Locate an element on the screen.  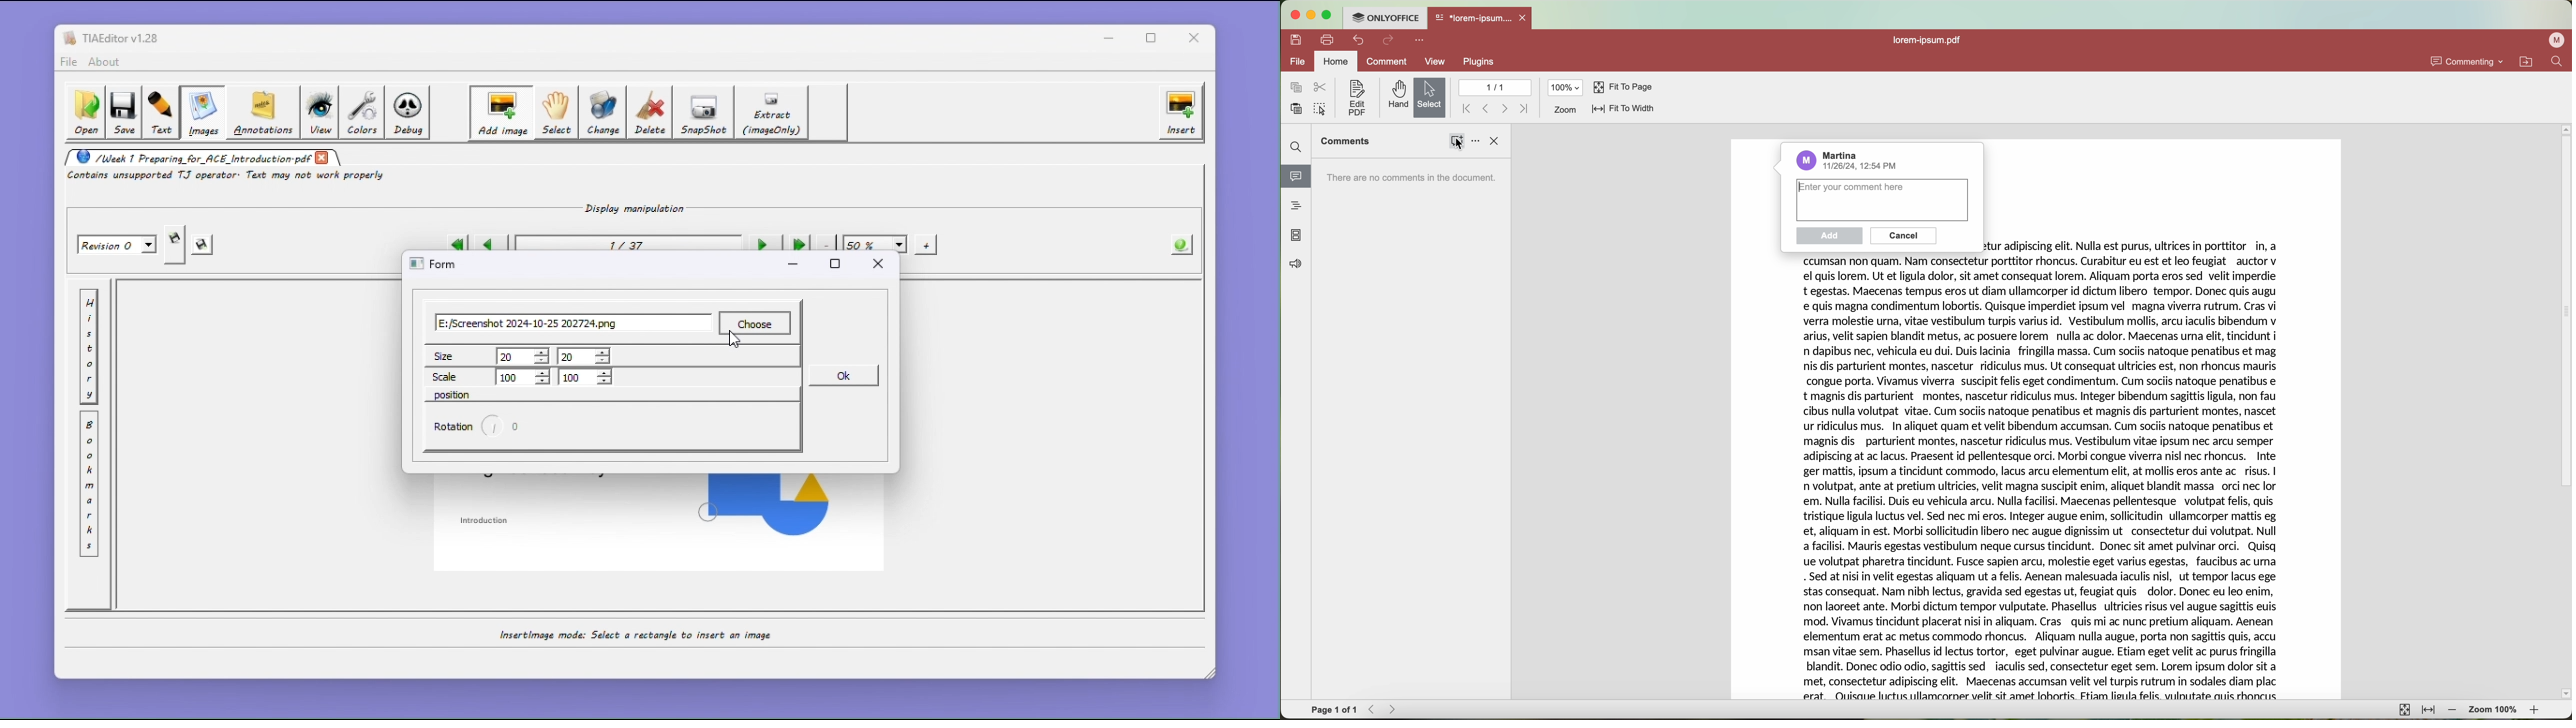
search is located at coordinates (2560, 61).